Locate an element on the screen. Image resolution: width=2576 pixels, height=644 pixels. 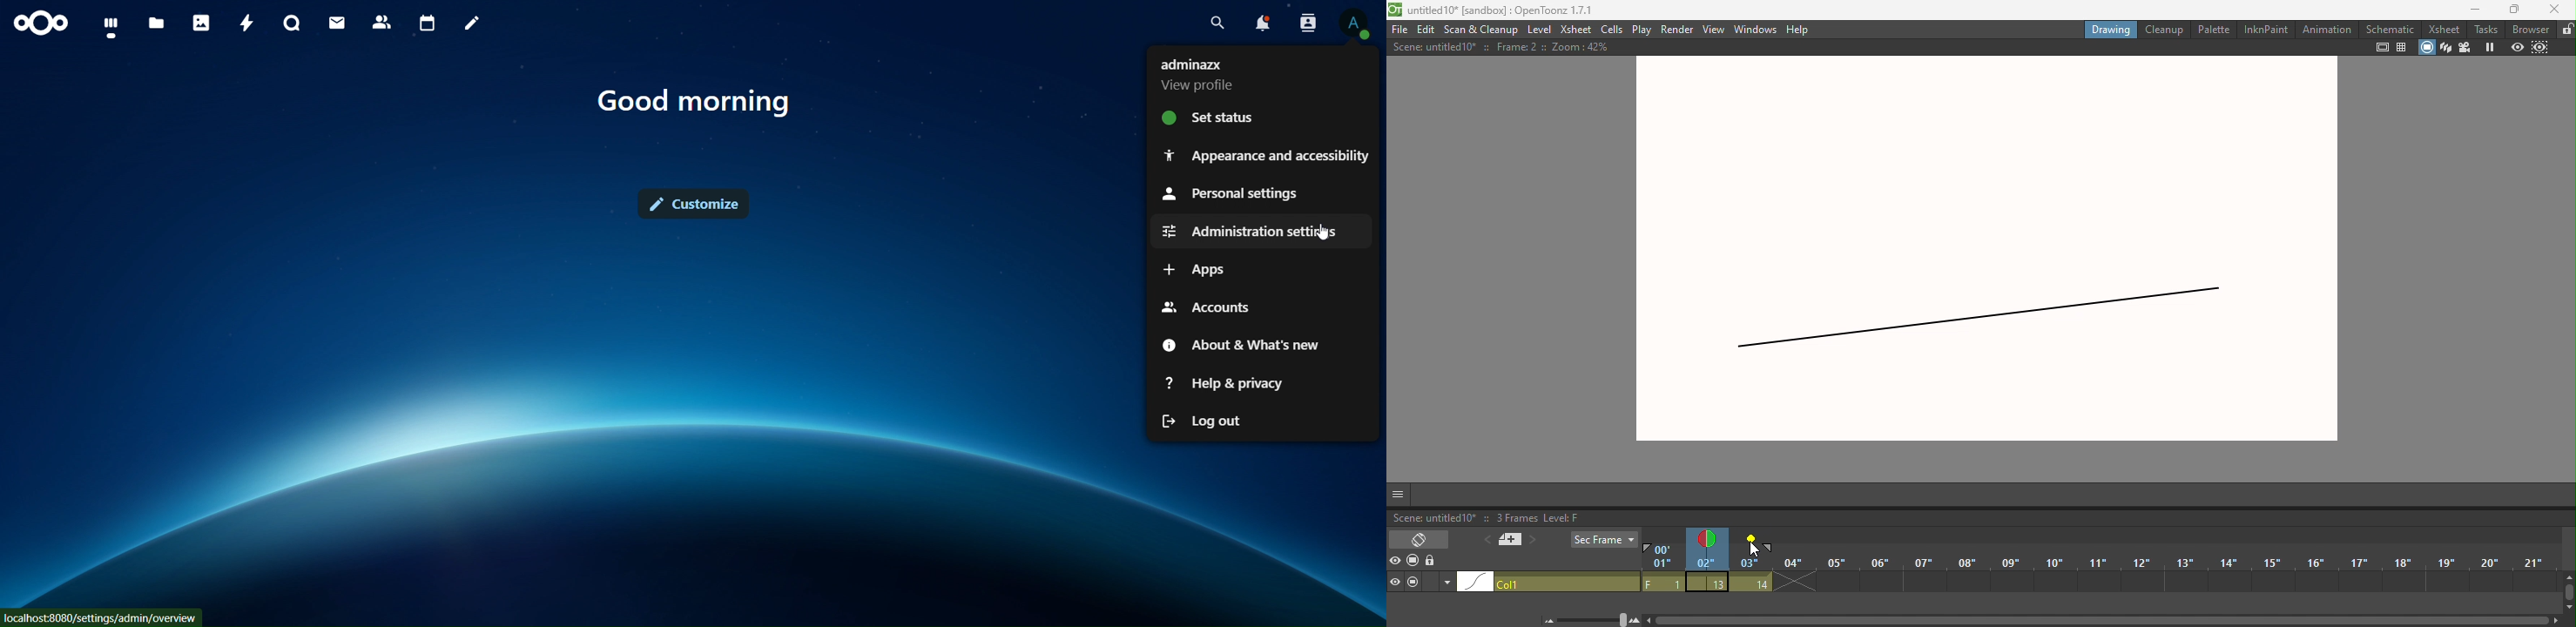
camera stand view is located at coordinates (2426, 48).